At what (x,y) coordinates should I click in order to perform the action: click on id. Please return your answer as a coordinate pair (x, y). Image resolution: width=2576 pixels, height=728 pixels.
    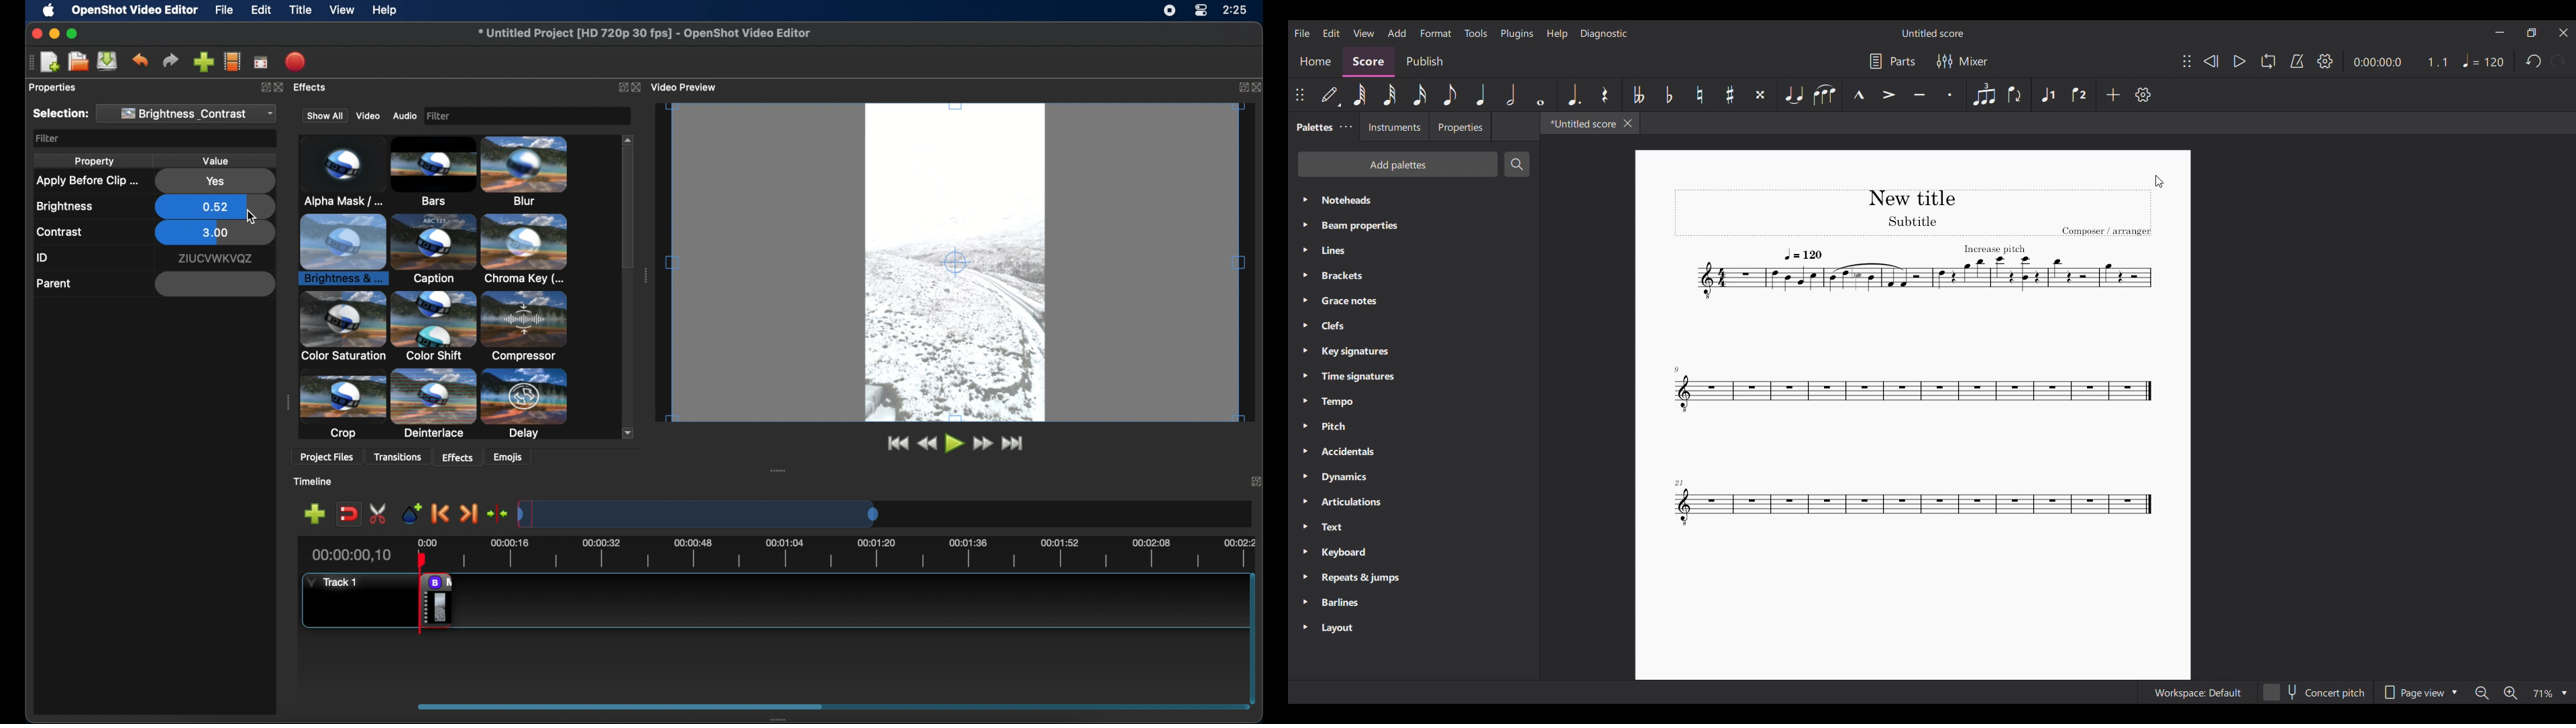
    Looking at the image, I should click on (215, 259).